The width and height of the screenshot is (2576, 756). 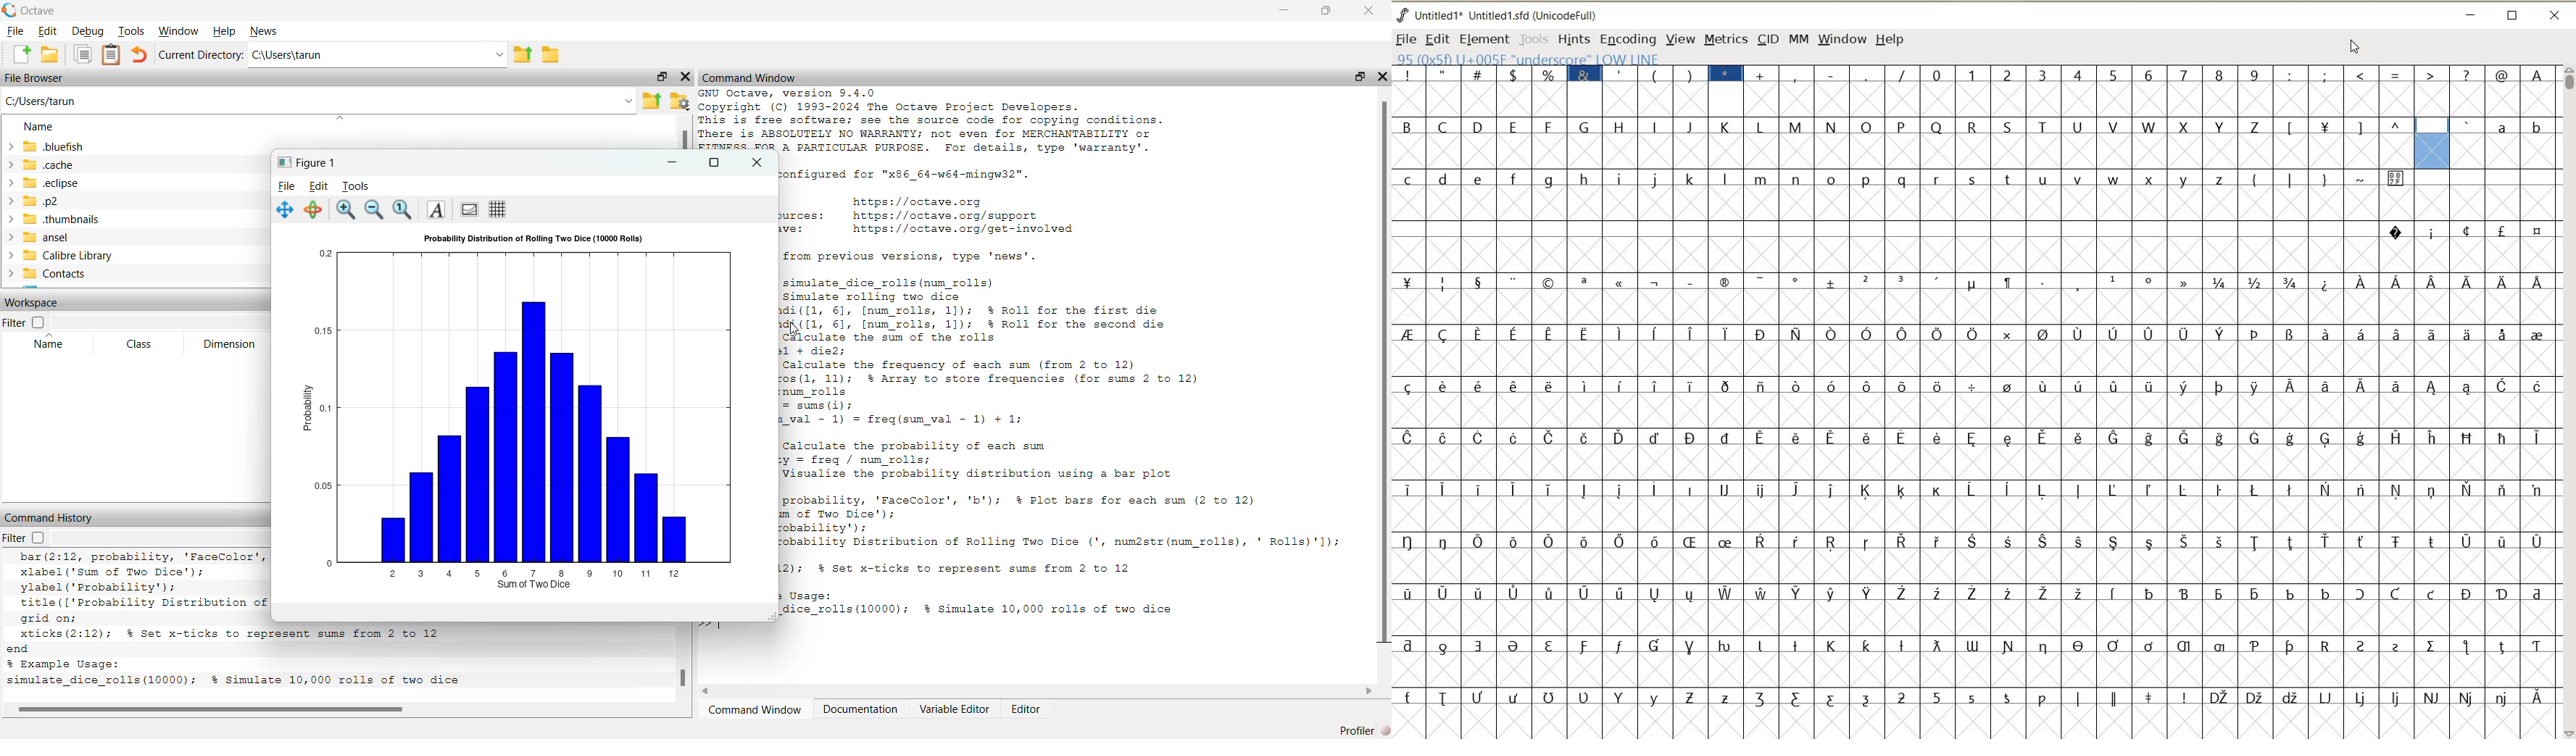 What do you see at coordinates (684, 77) in the screenshot?
I see `close` at bounding box center [684, 77].